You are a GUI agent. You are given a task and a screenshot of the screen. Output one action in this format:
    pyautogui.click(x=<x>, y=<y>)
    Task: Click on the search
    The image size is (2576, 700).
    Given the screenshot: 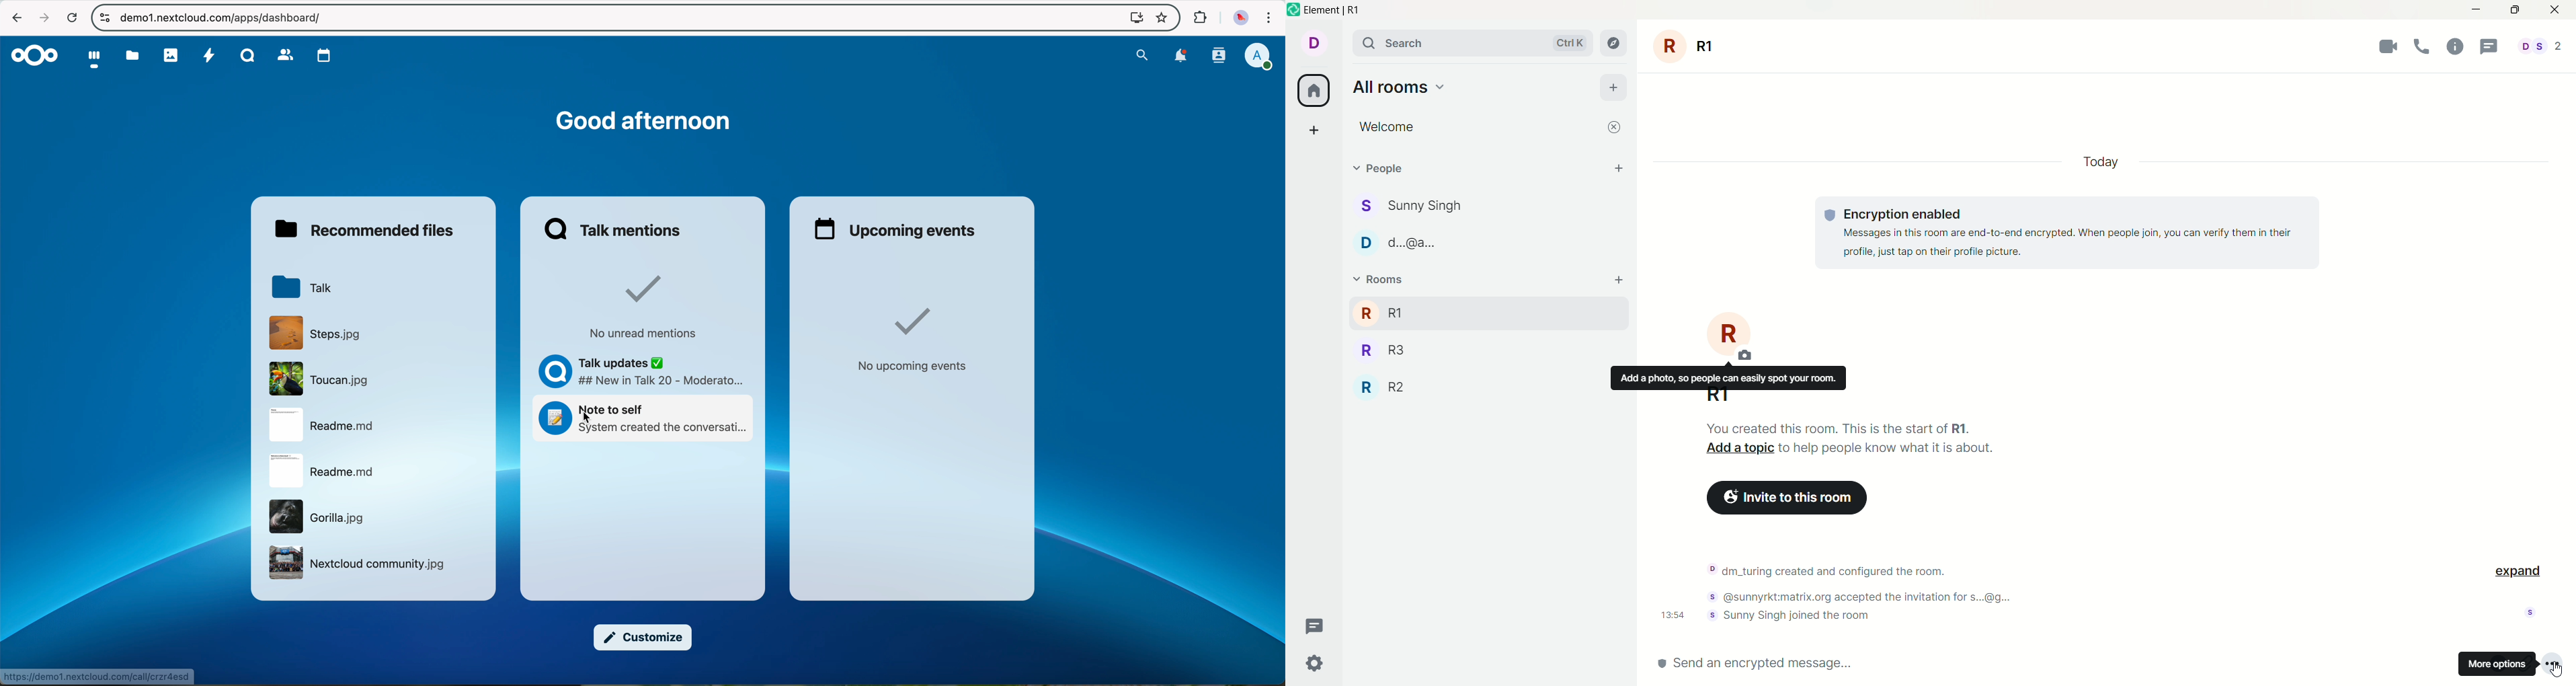 What is the action you would take?
    pyautogui.click(x=1474, y=42)
    